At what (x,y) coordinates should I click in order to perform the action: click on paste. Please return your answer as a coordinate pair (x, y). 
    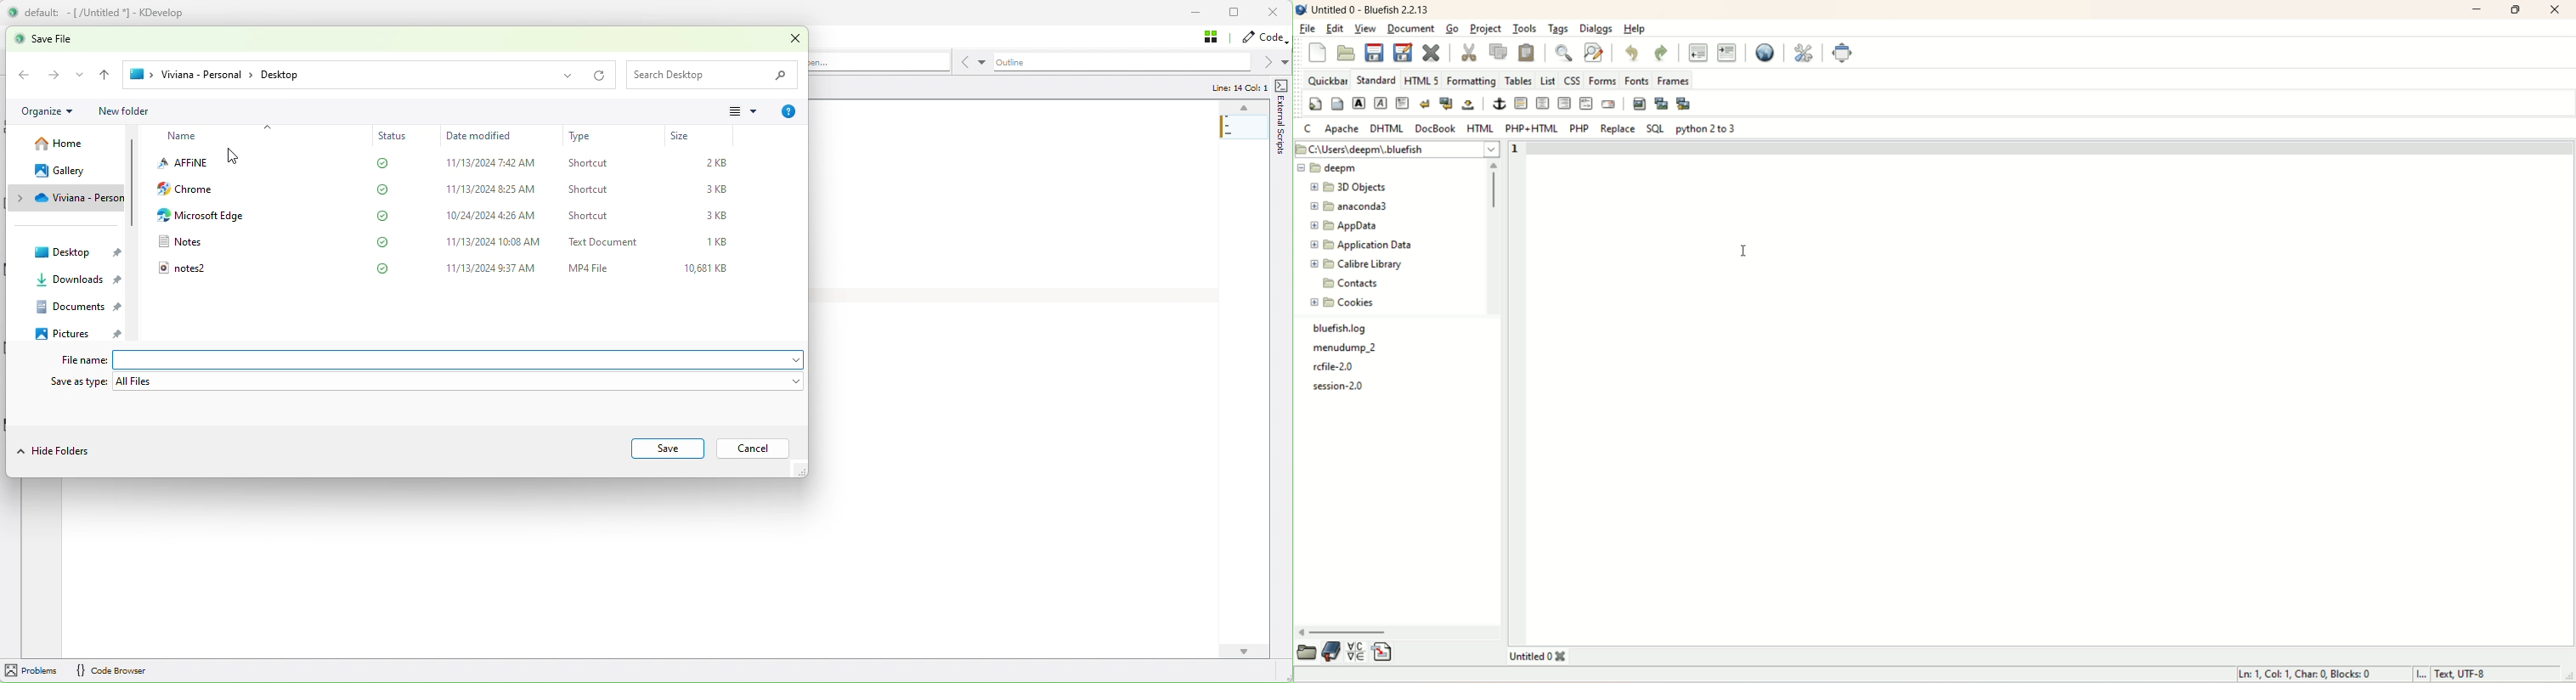
    Looking at the image, I should click on (1528, 51).